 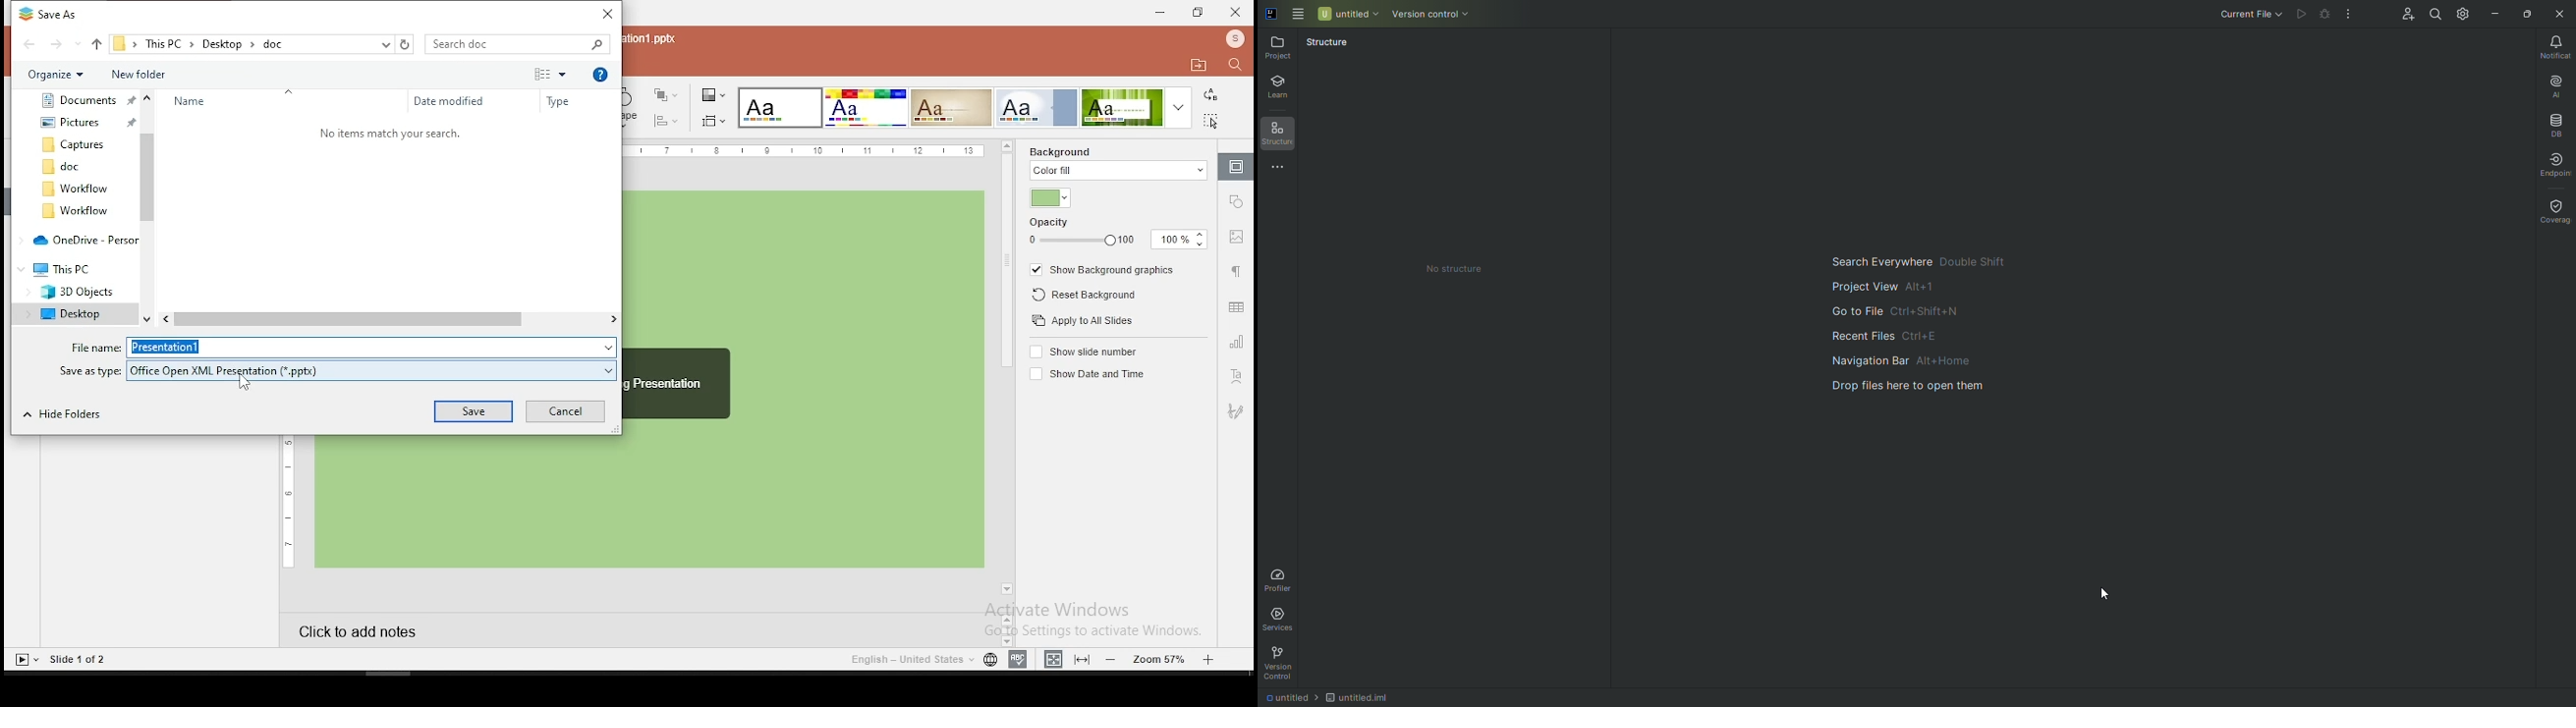 What do you see at coordinates (519, 44) in the screenshot?
I see `search box` at bounding box center [519, 44].